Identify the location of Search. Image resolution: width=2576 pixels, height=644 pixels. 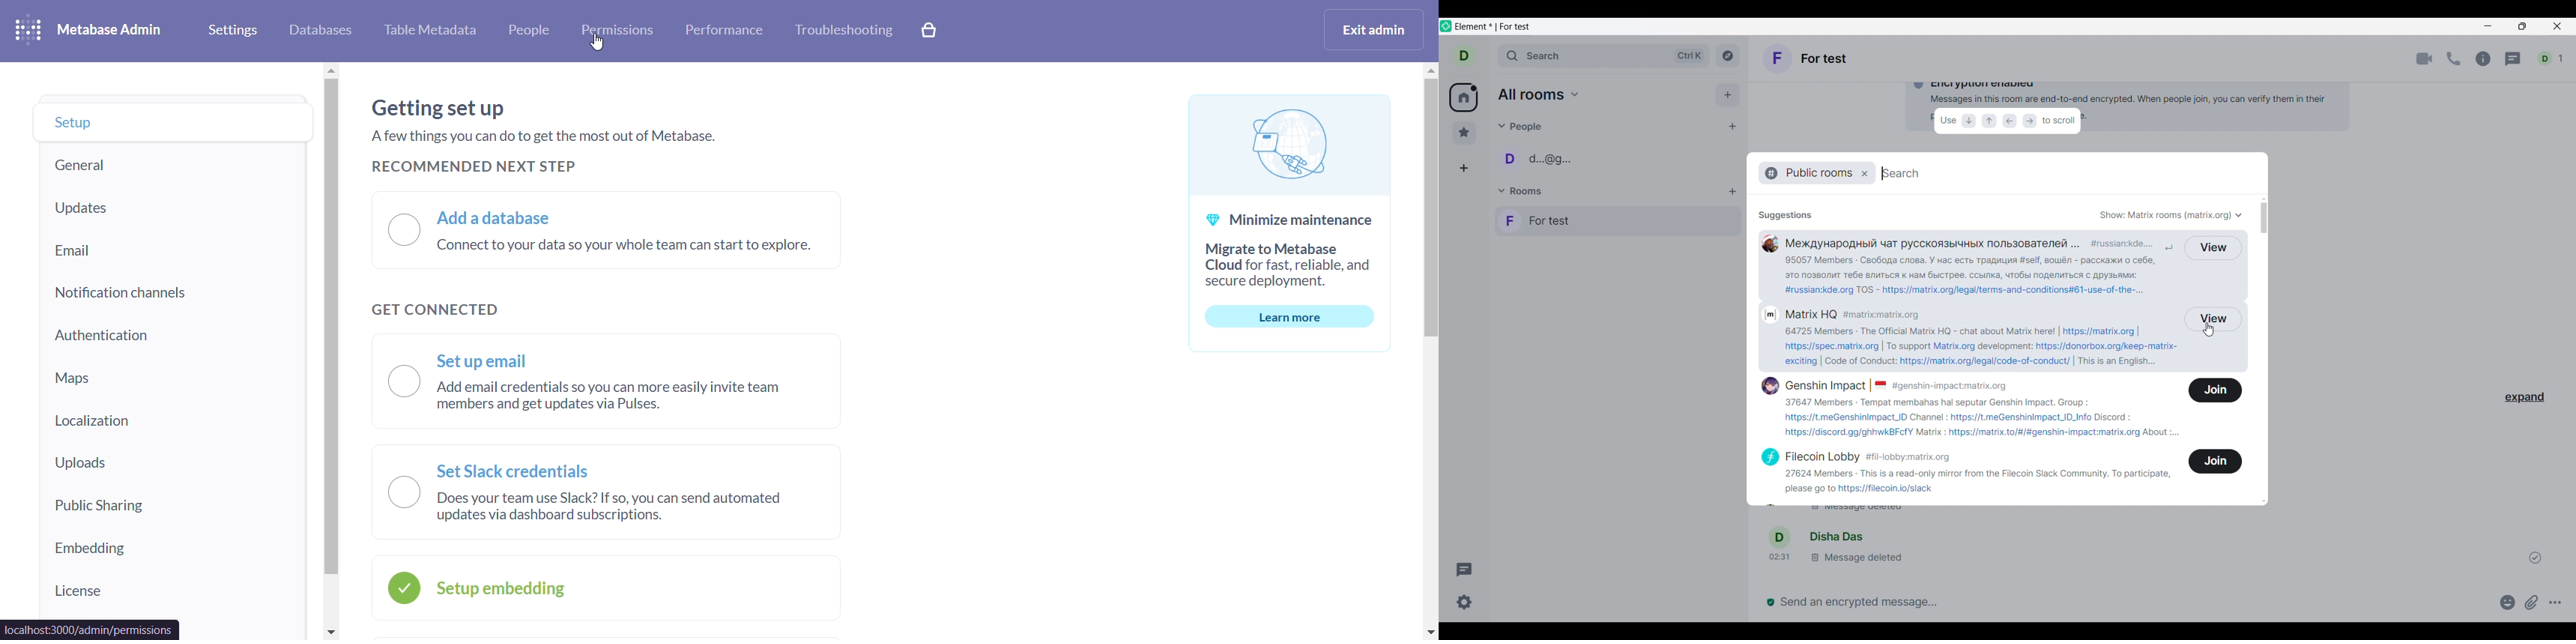
(1905, 173).